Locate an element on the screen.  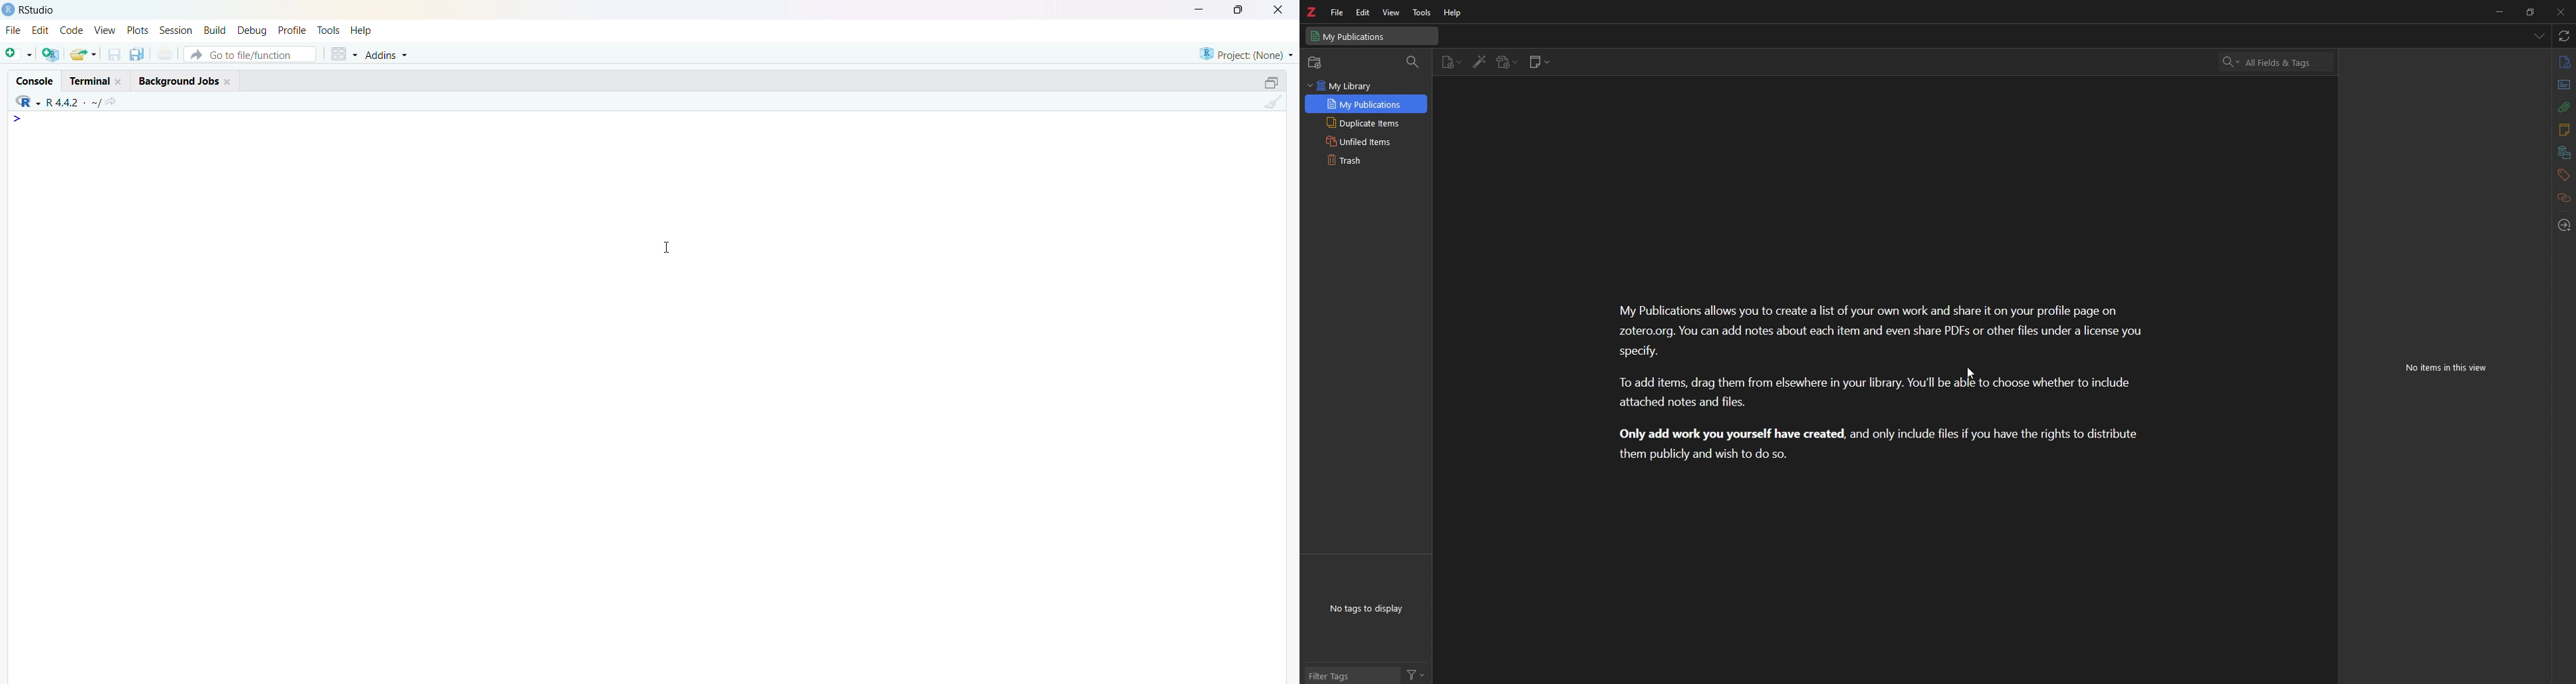
My Publications allows you to create a list of your own work and share it on your profile page on
zotero.org. You can add notes about each item and even share PDFs or other files under a license you
specify.

To add items, drag them from elsewhere in your library. You'll be able to choose whether to include
attached notes and files.

Only add work you yourself have created, and only include files if you have the rights to distribute
them publicly and wish to do so. is located at coordinates (1885, 383).